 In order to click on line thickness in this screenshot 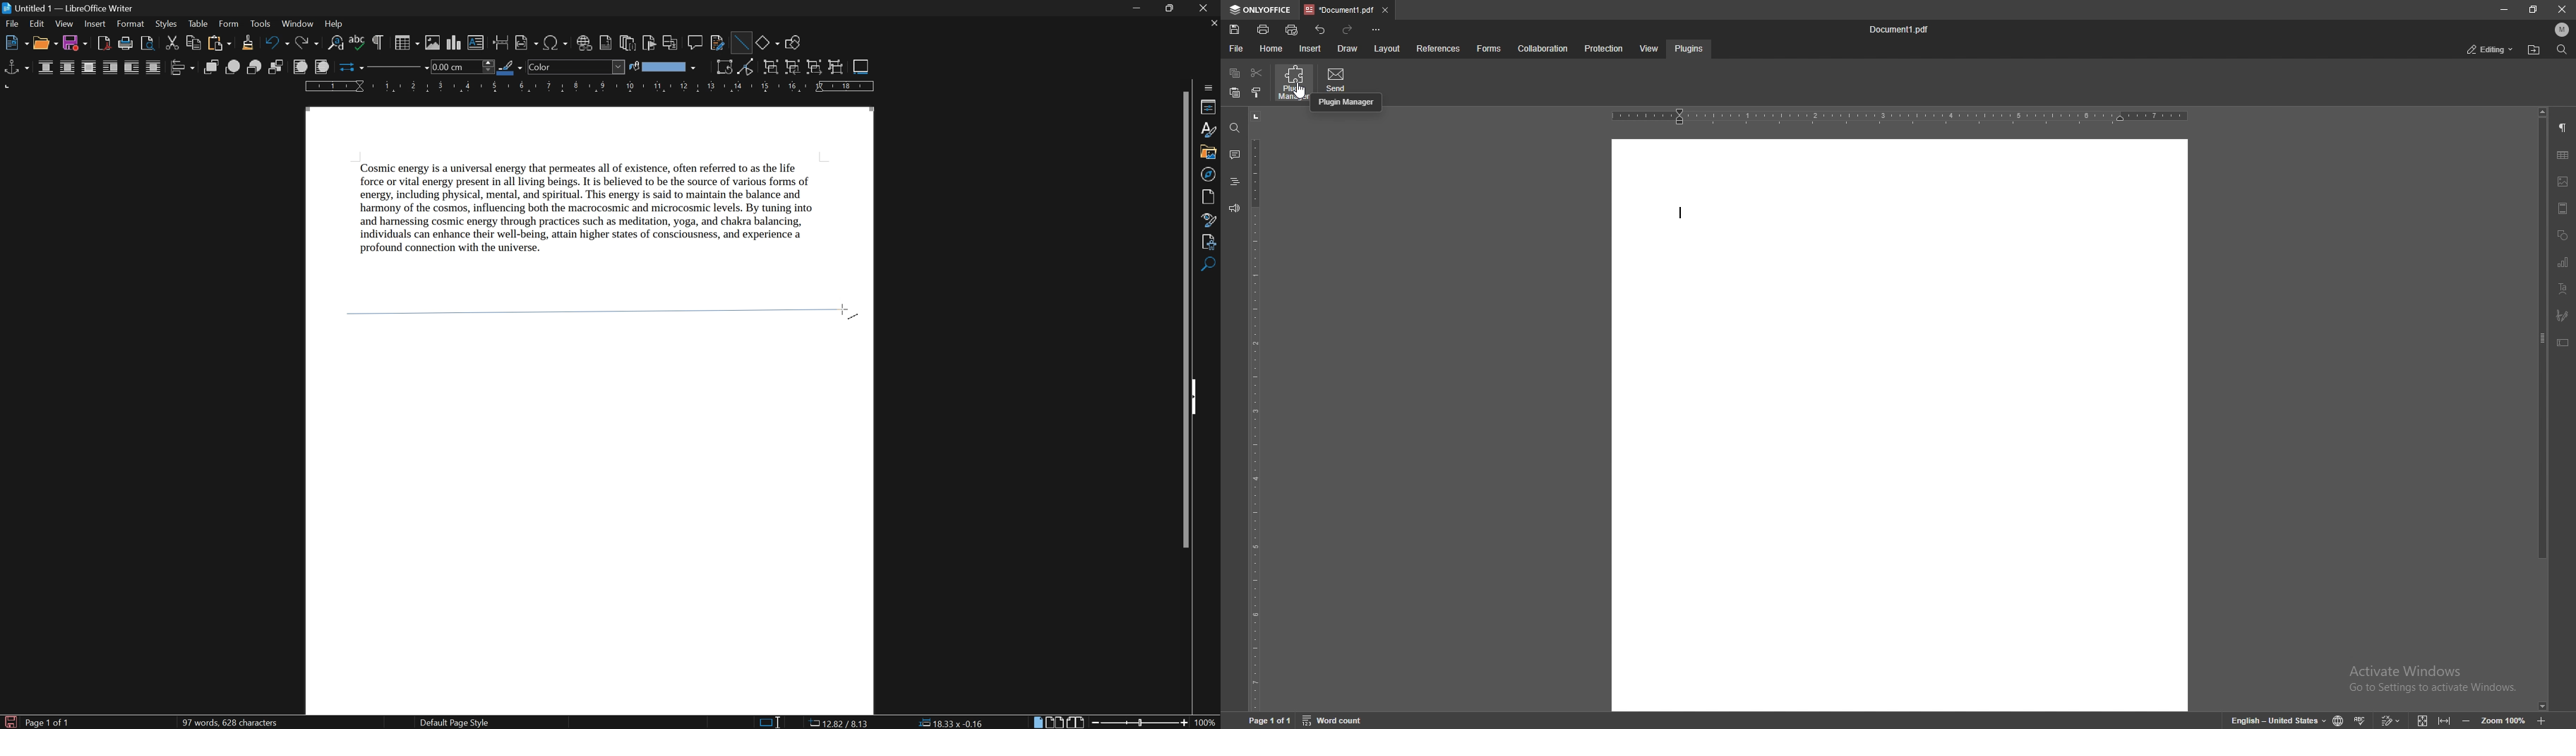, I will do `click(461, 66)`.